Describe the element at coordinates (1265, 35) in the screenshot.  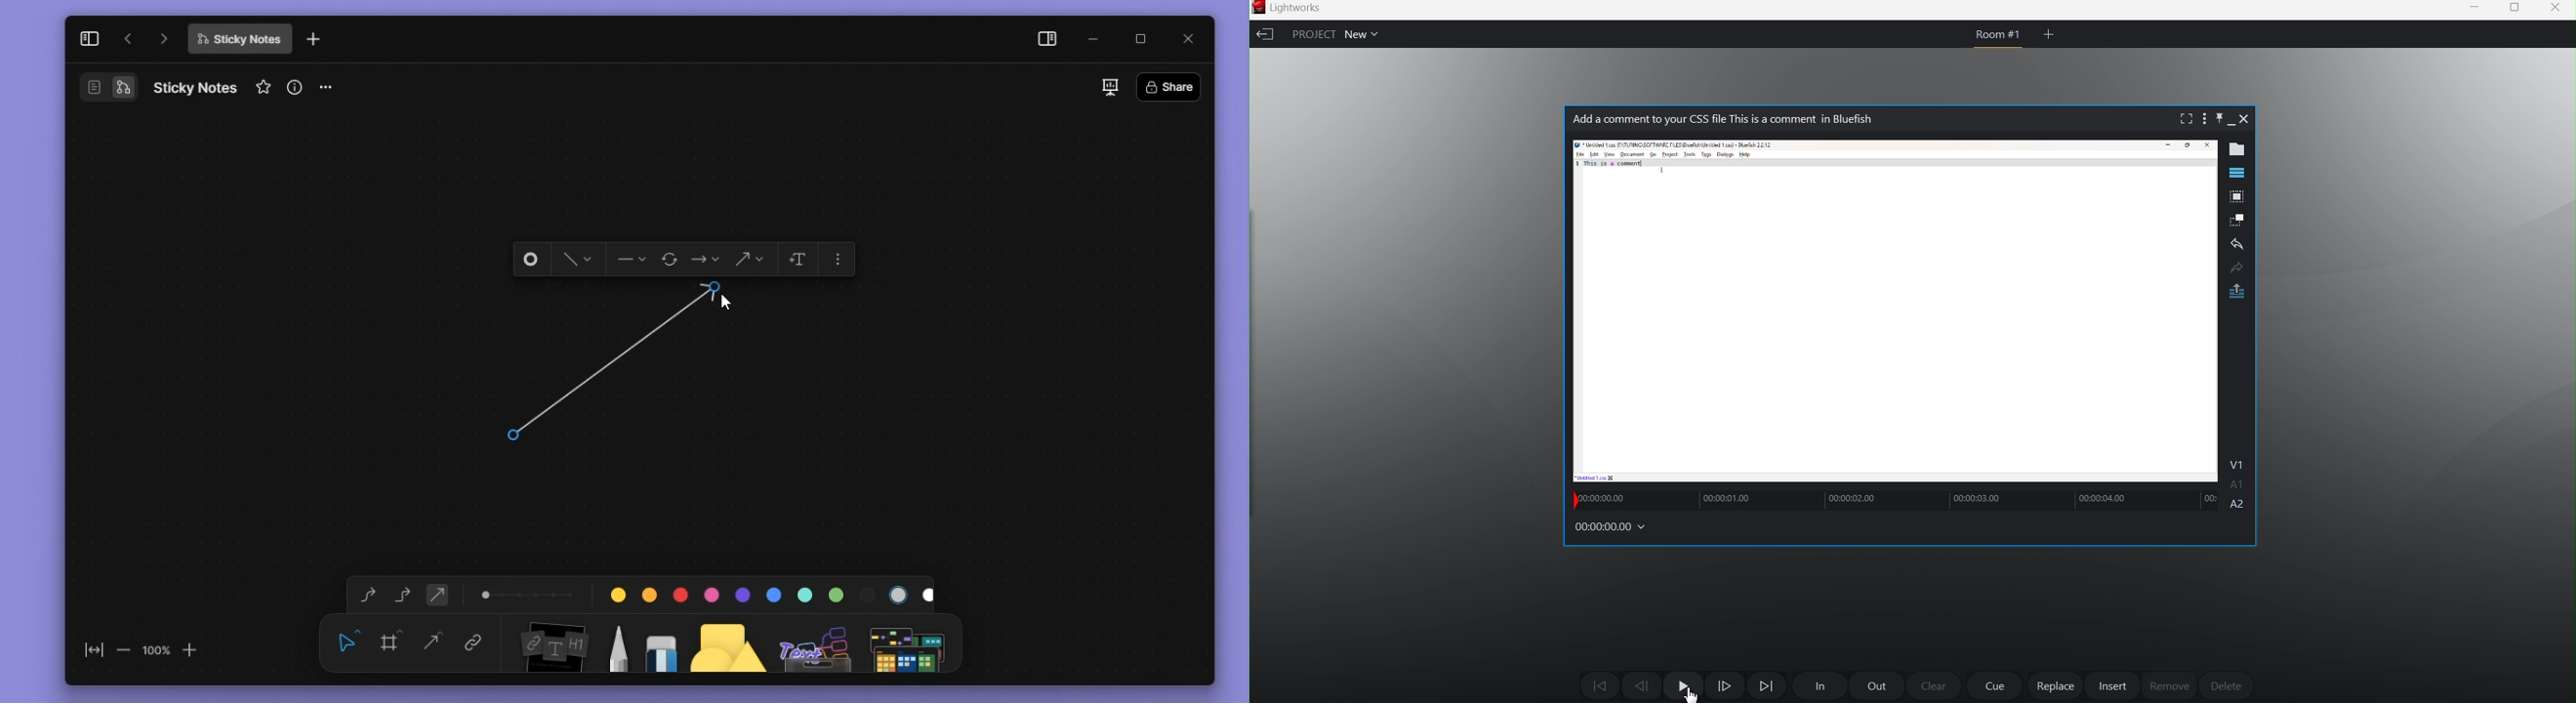
I see `exit` at that location.